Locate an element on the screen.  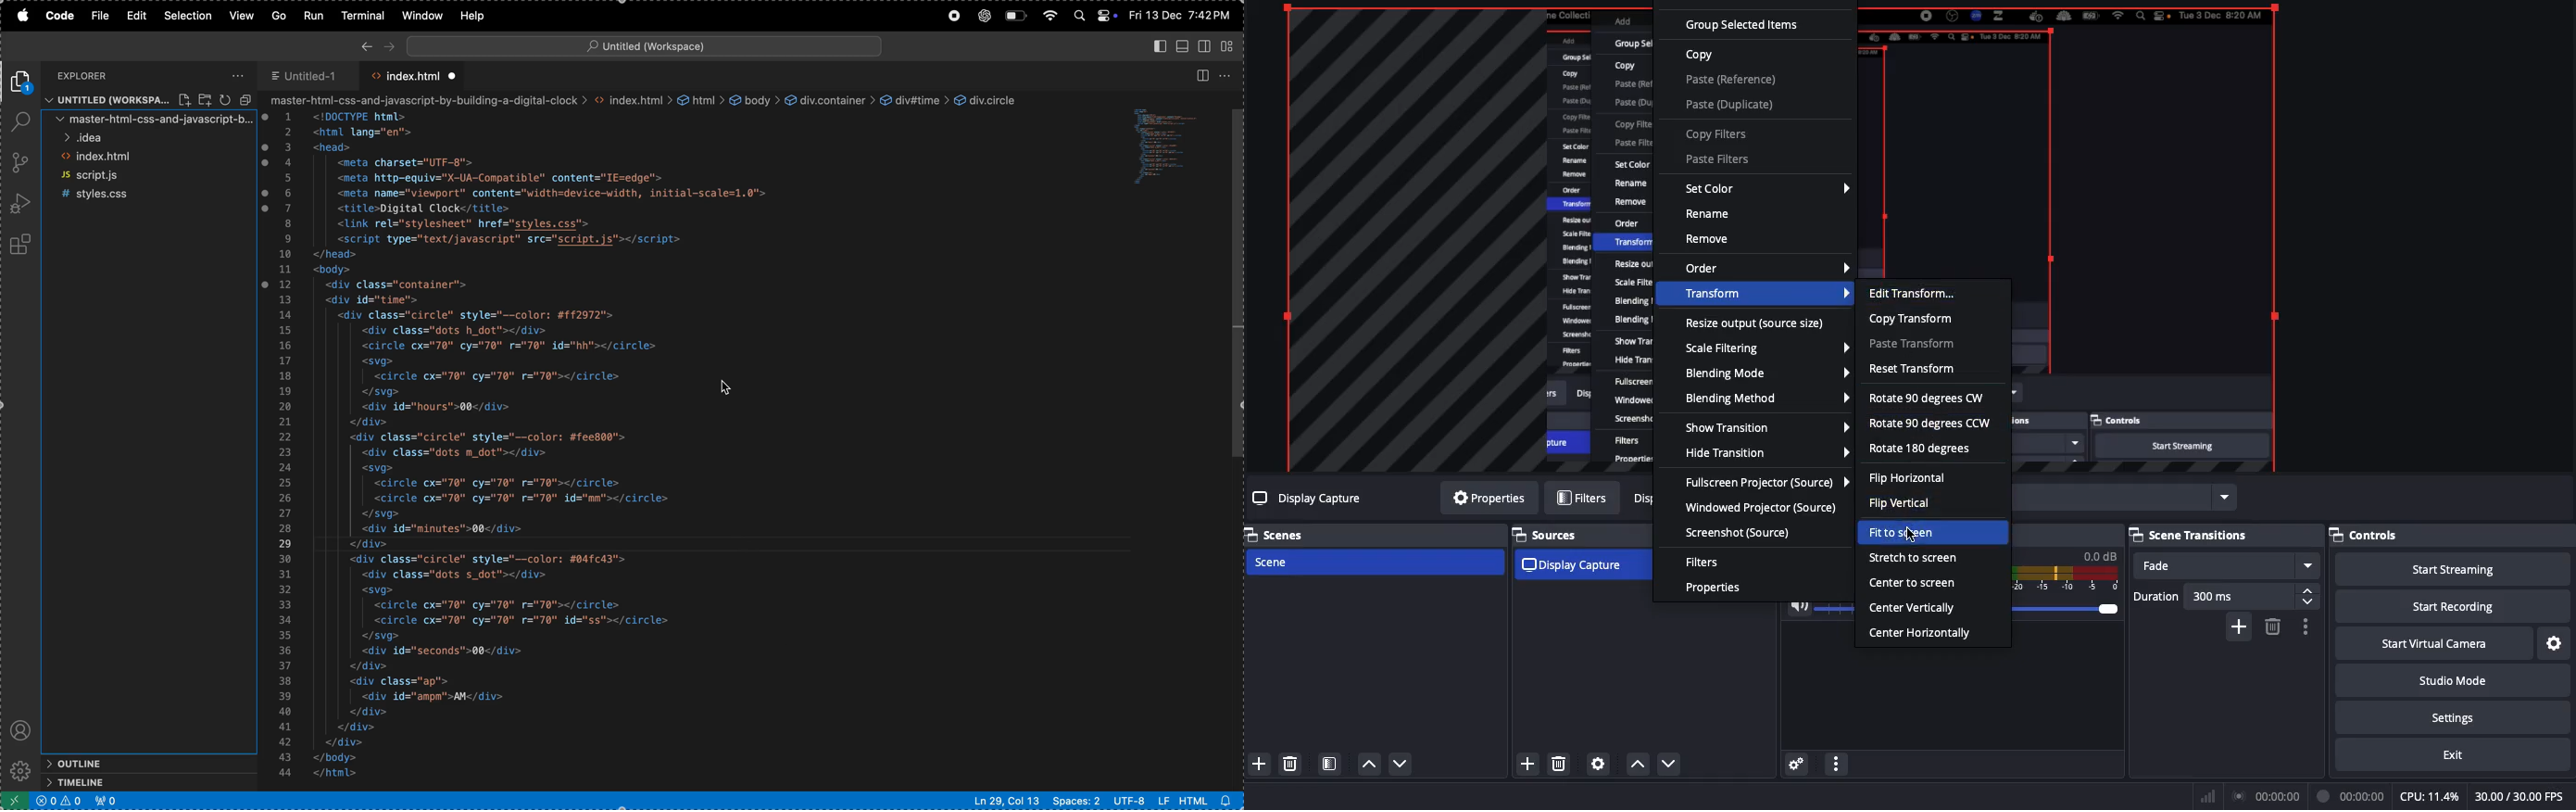
Center to screen is located at coordinates (1914, 582).